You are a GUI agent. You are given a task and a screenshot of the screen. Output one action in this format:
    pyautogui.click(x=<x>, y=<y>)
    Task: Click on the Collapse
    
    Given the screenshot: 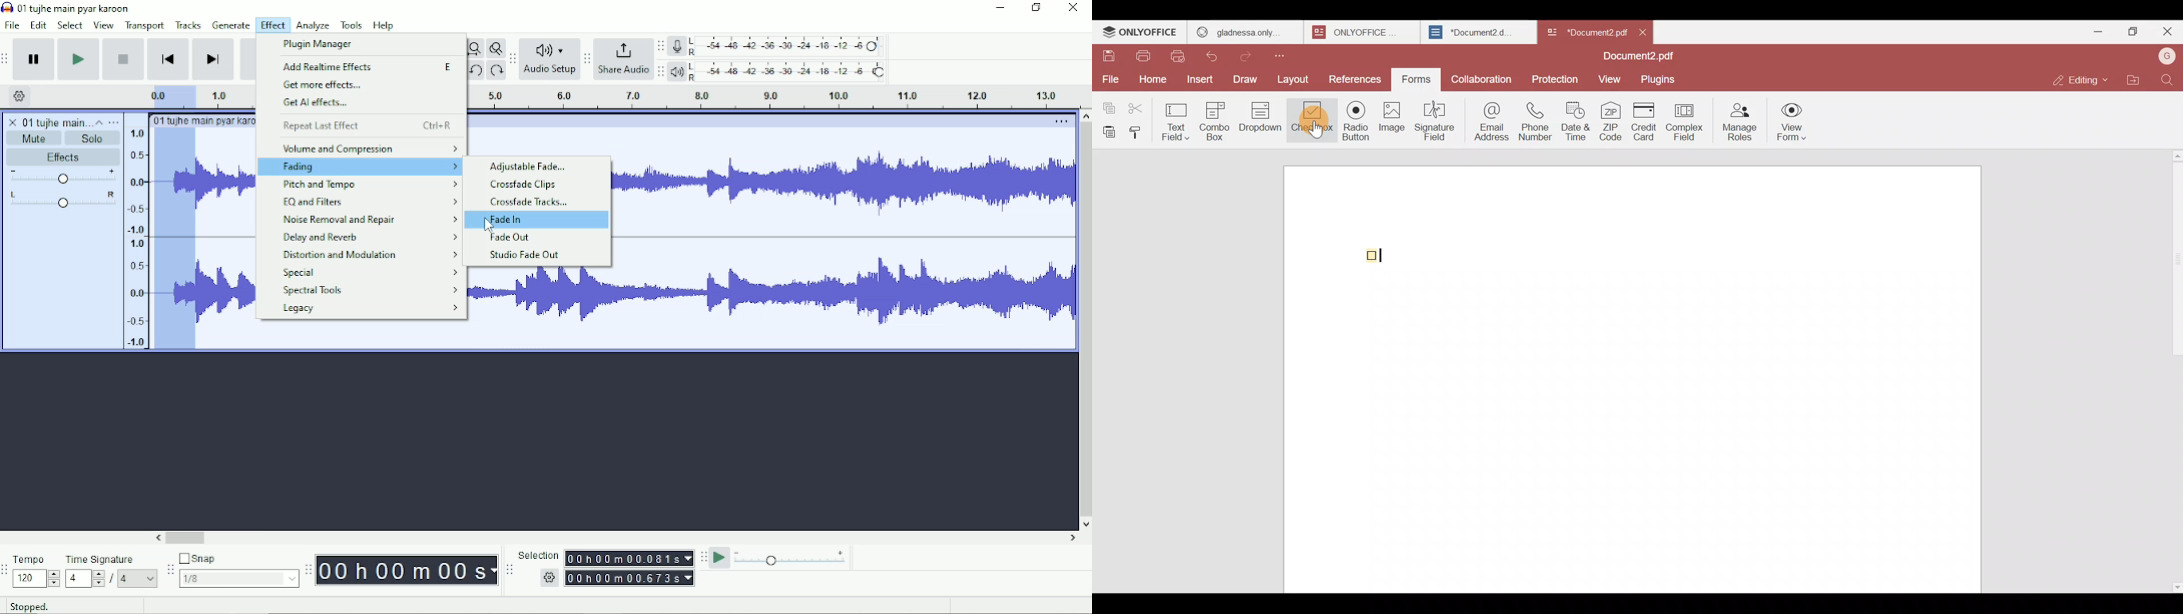 What is the action you would take?
    pyautogui.click(x=99, y=122)
    